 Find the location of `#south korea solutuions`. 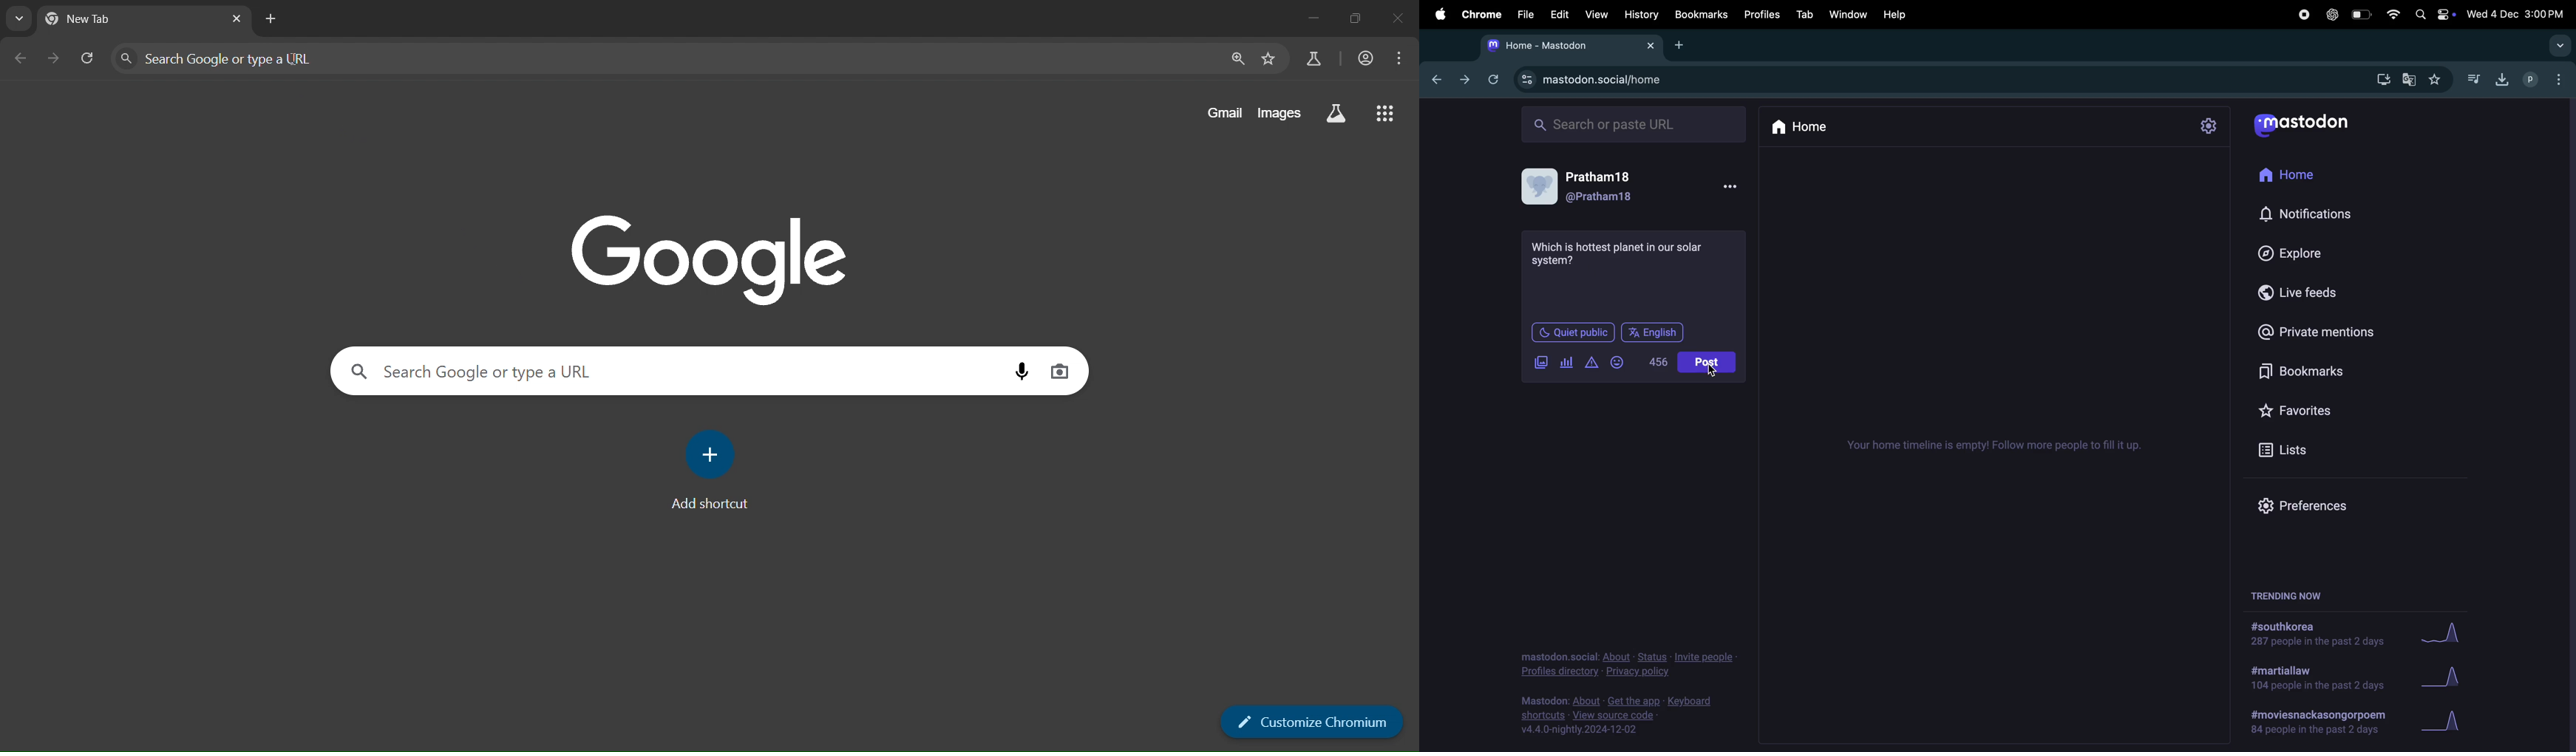

#south korea solutuions is located at coordinates (2322, 636).